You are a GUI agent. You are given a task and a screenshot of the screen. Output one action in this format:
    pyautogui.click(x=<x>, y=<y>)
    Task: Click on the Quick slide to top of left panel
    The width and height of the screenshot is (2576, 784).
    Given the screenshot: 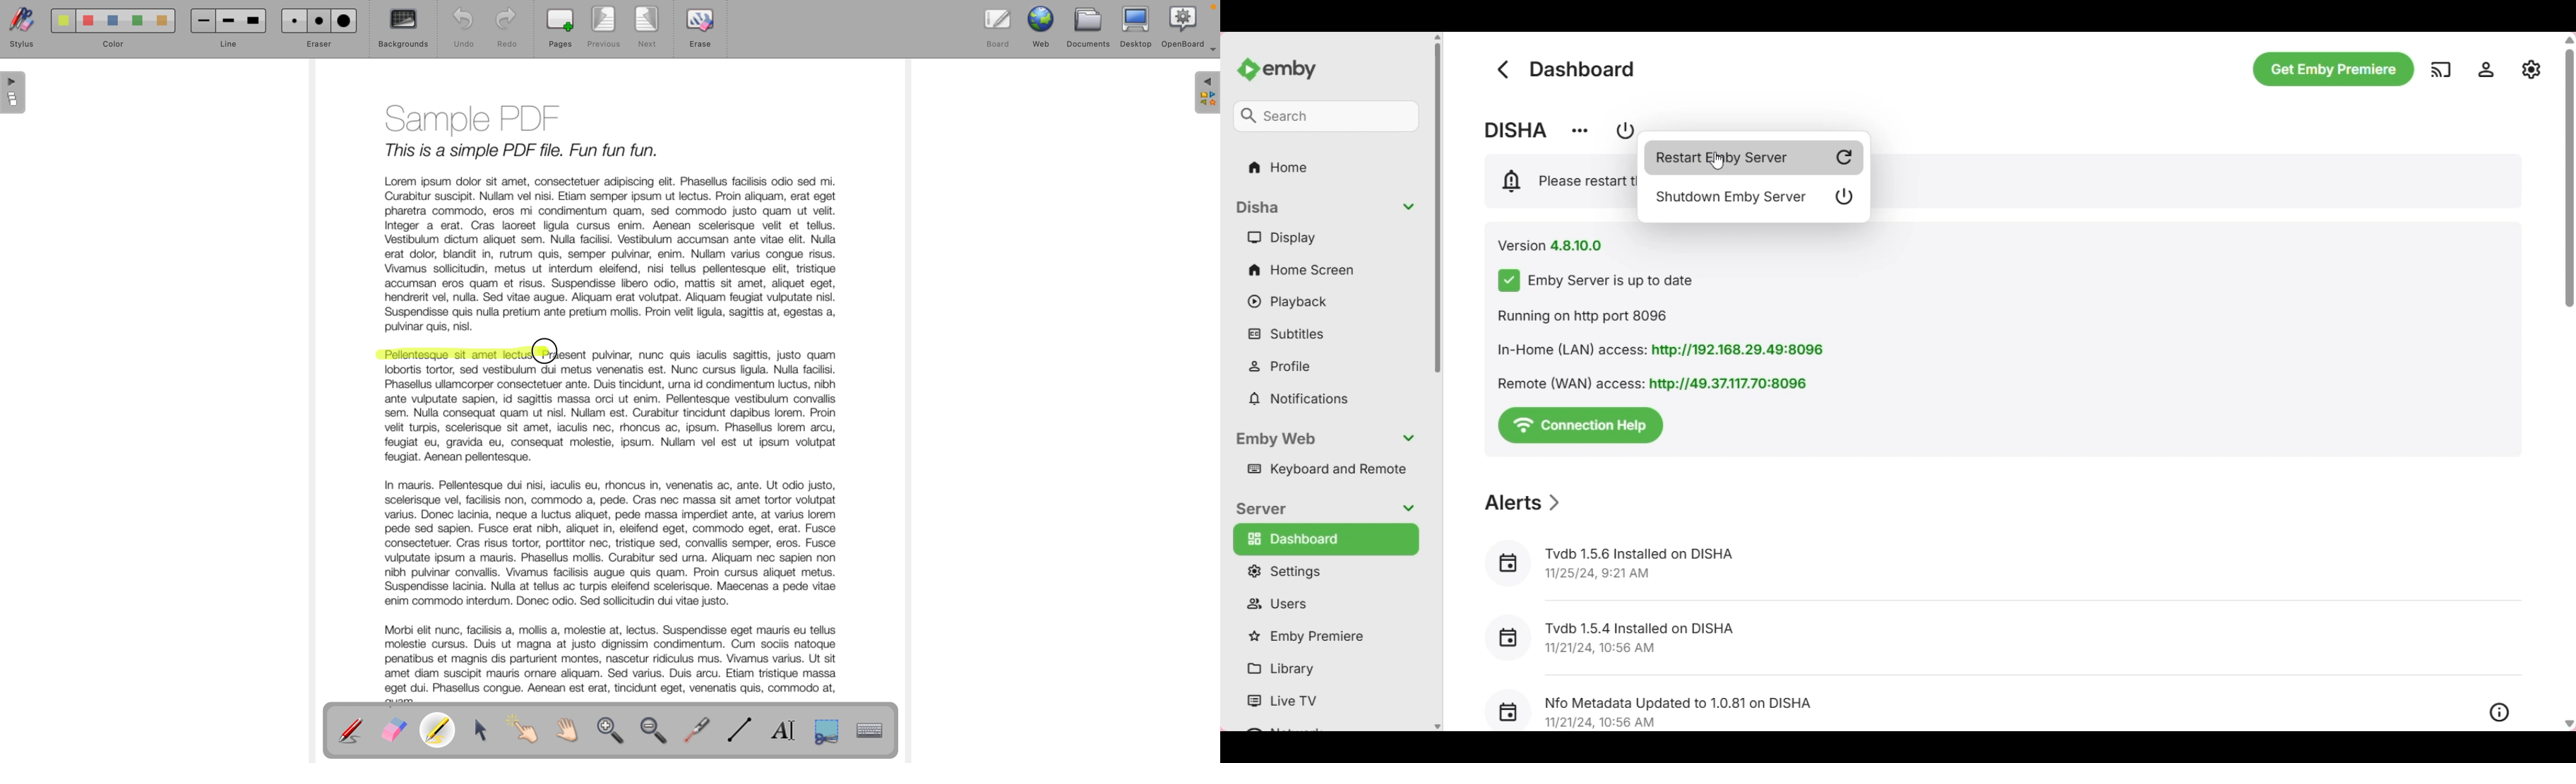 What is the action you would take?
    pyautogui.click(x=1437, y=37)
    